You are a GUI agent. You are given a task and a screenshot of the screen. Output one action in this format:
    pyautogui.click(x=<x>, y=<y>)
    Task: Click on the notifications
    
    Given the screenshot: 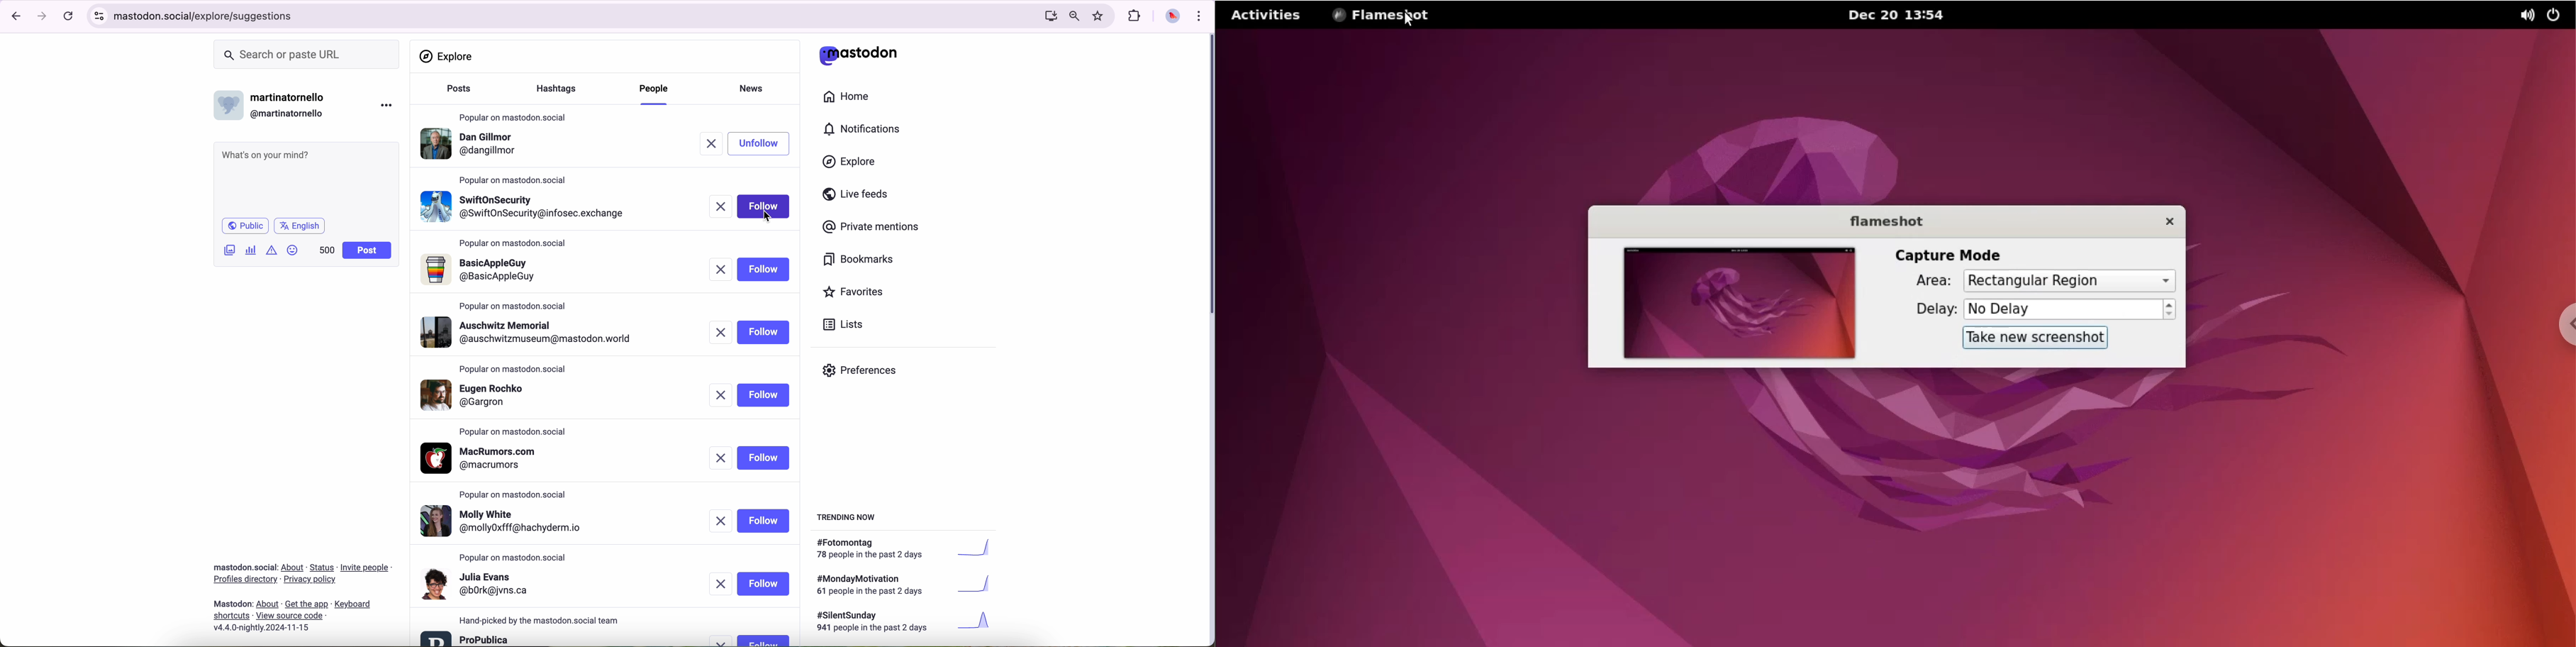 What is the action you would take?
    pyautogui.click(x=867, y=130)
    